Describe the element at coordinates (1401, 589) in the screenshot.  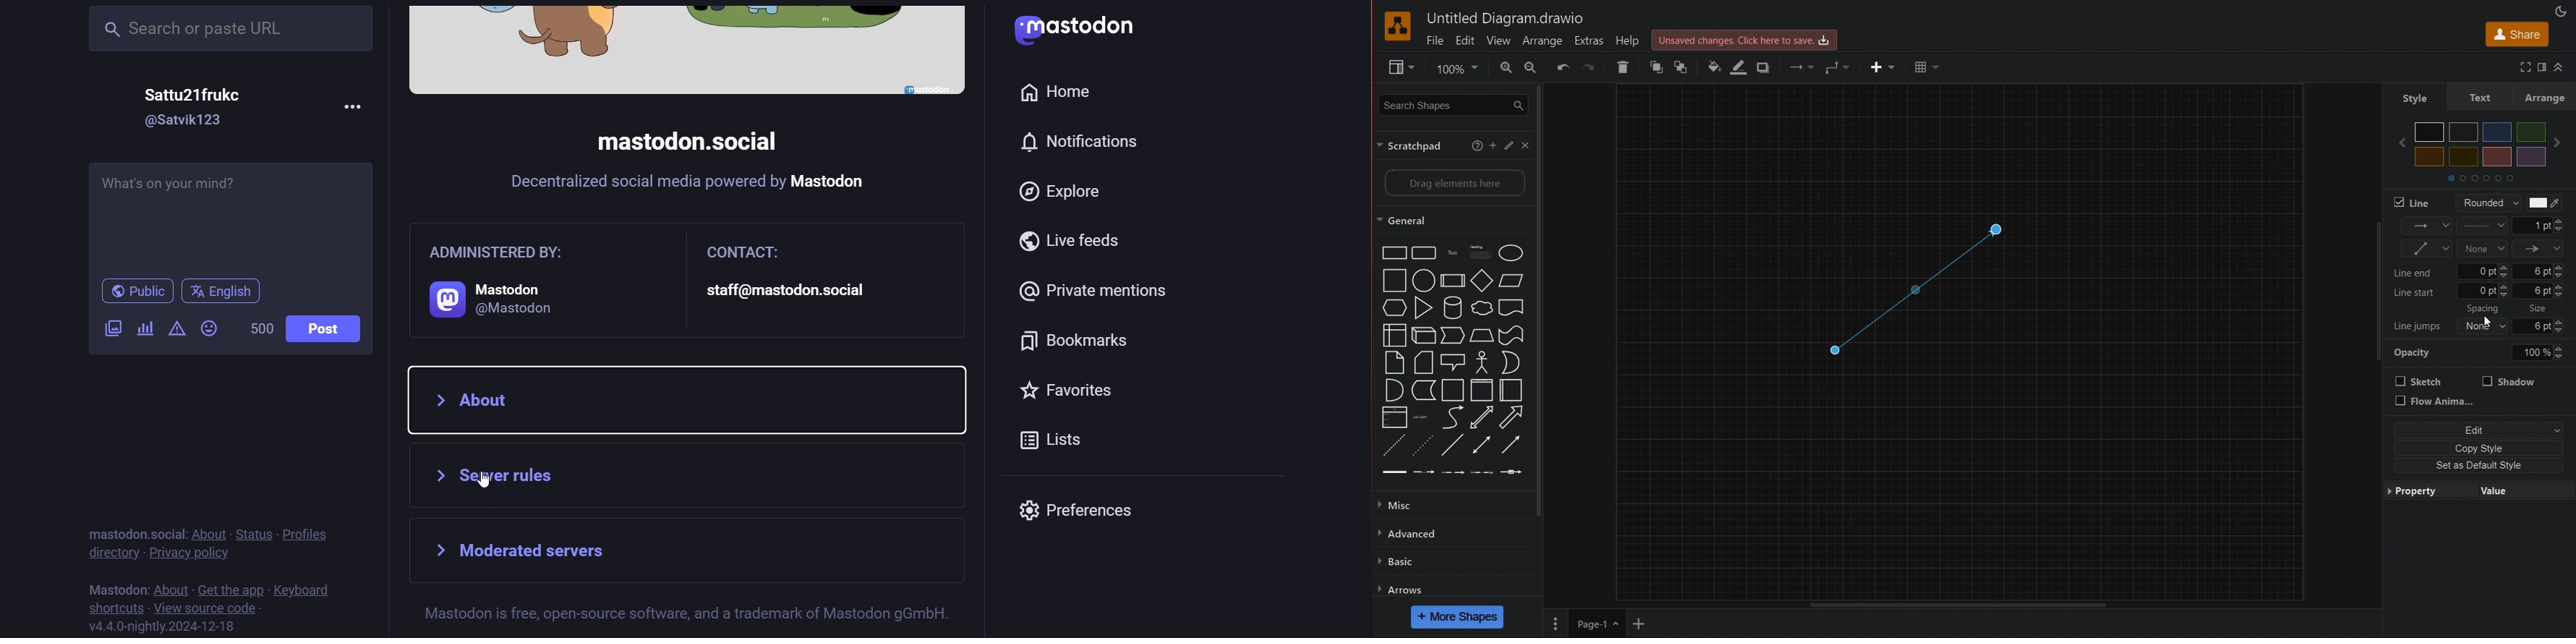
I see `Arrows` at that location.